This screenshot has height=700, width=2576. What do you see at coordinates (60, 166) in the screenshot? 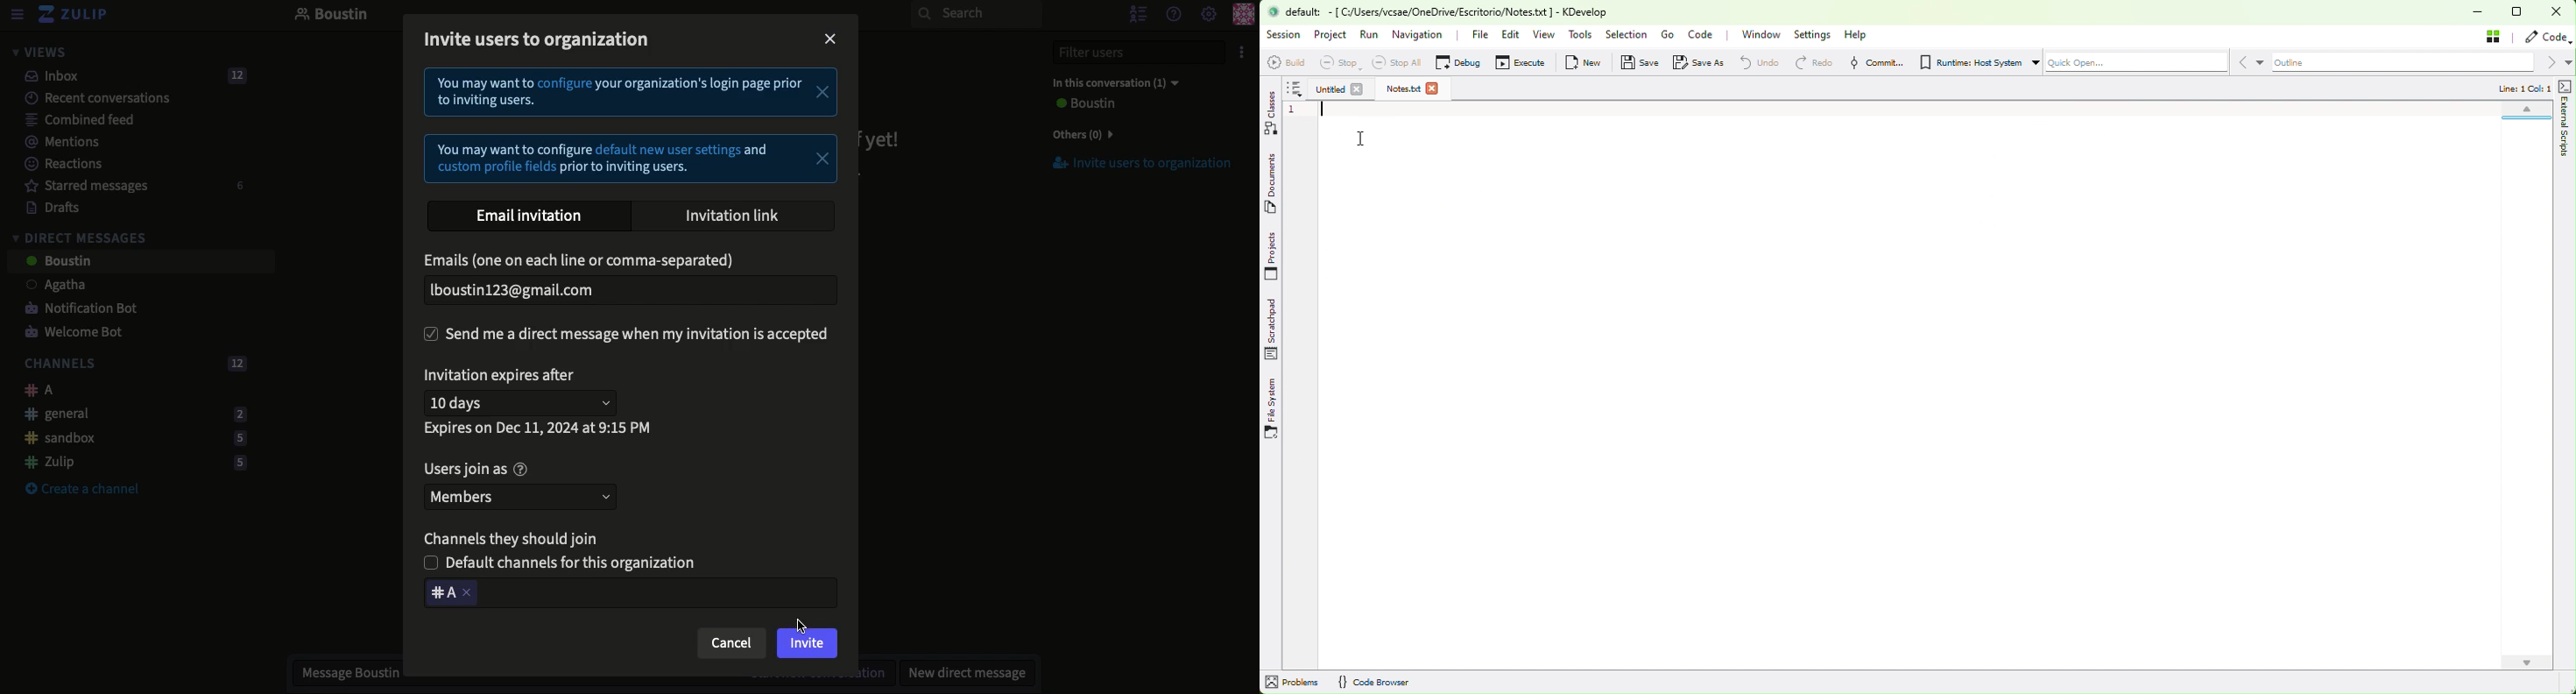
I see `Reactions` at bounding box center [60, 166].